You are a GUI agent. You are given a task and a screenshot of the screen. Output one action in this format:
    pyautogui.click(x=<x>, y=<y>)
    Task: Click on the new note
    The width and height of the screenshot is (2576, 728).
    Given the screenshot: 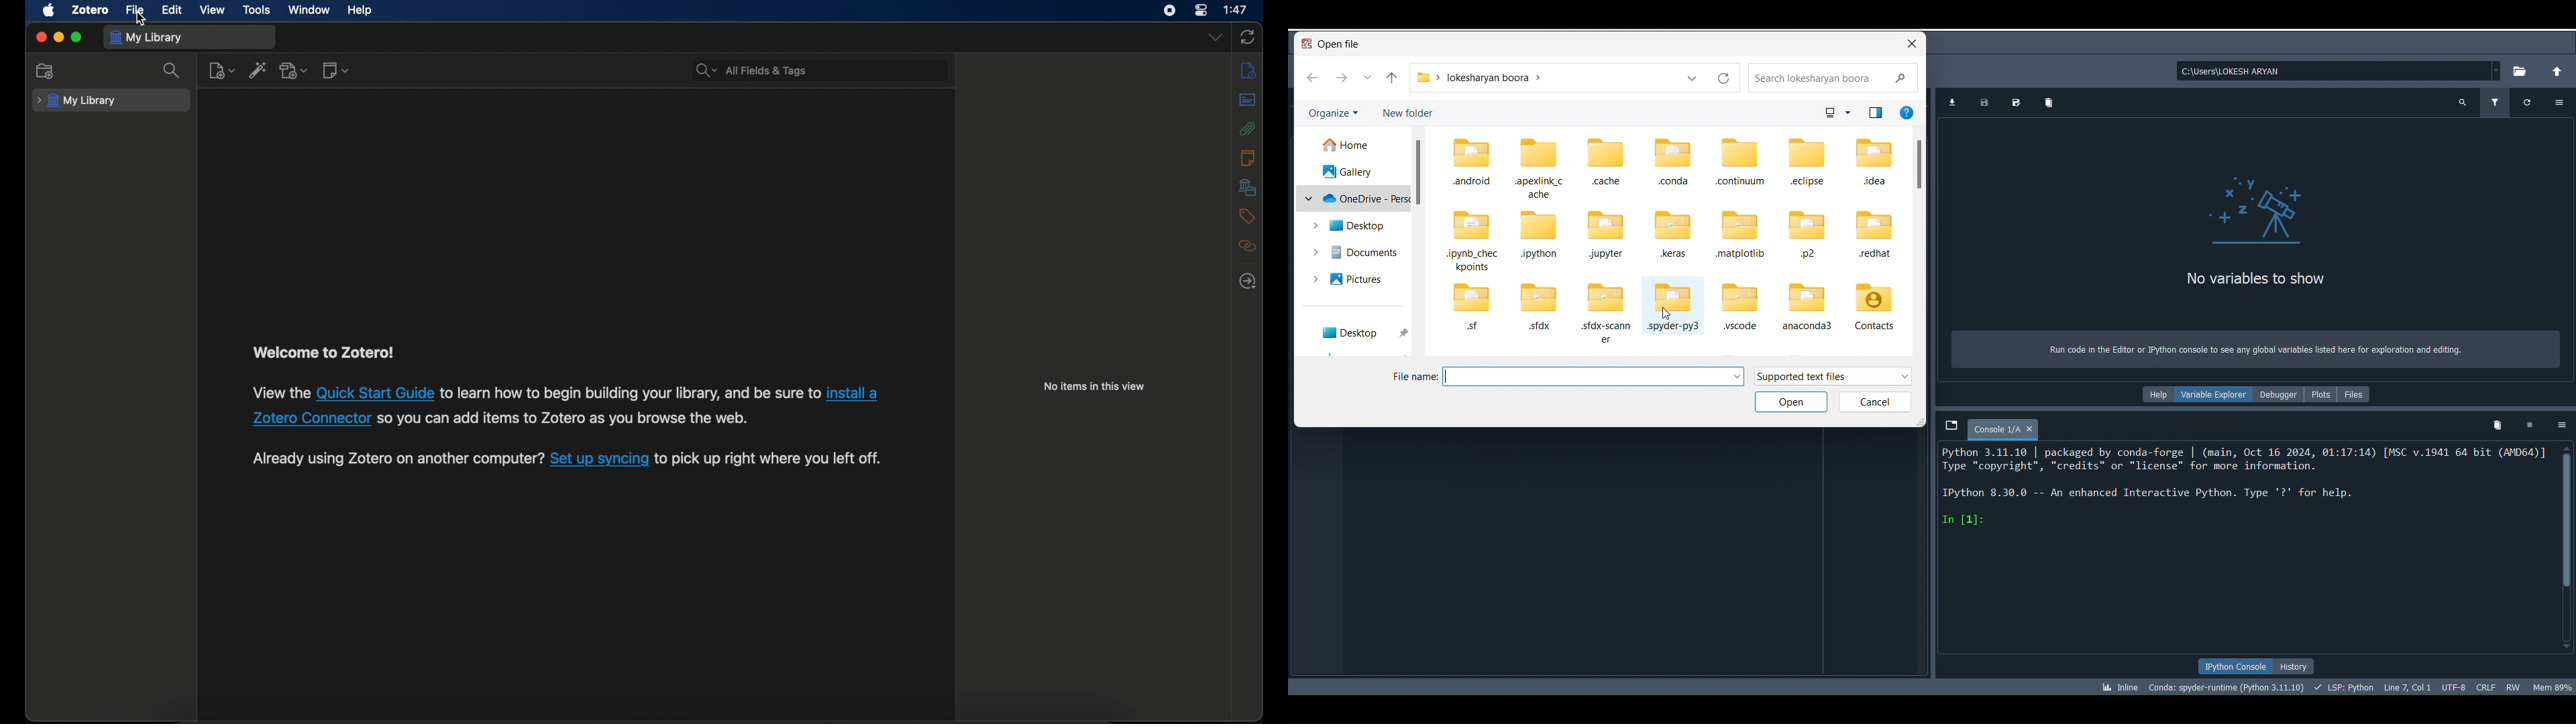 What is the action you would take?
    pyautogui.click(x=335, y=70)
    